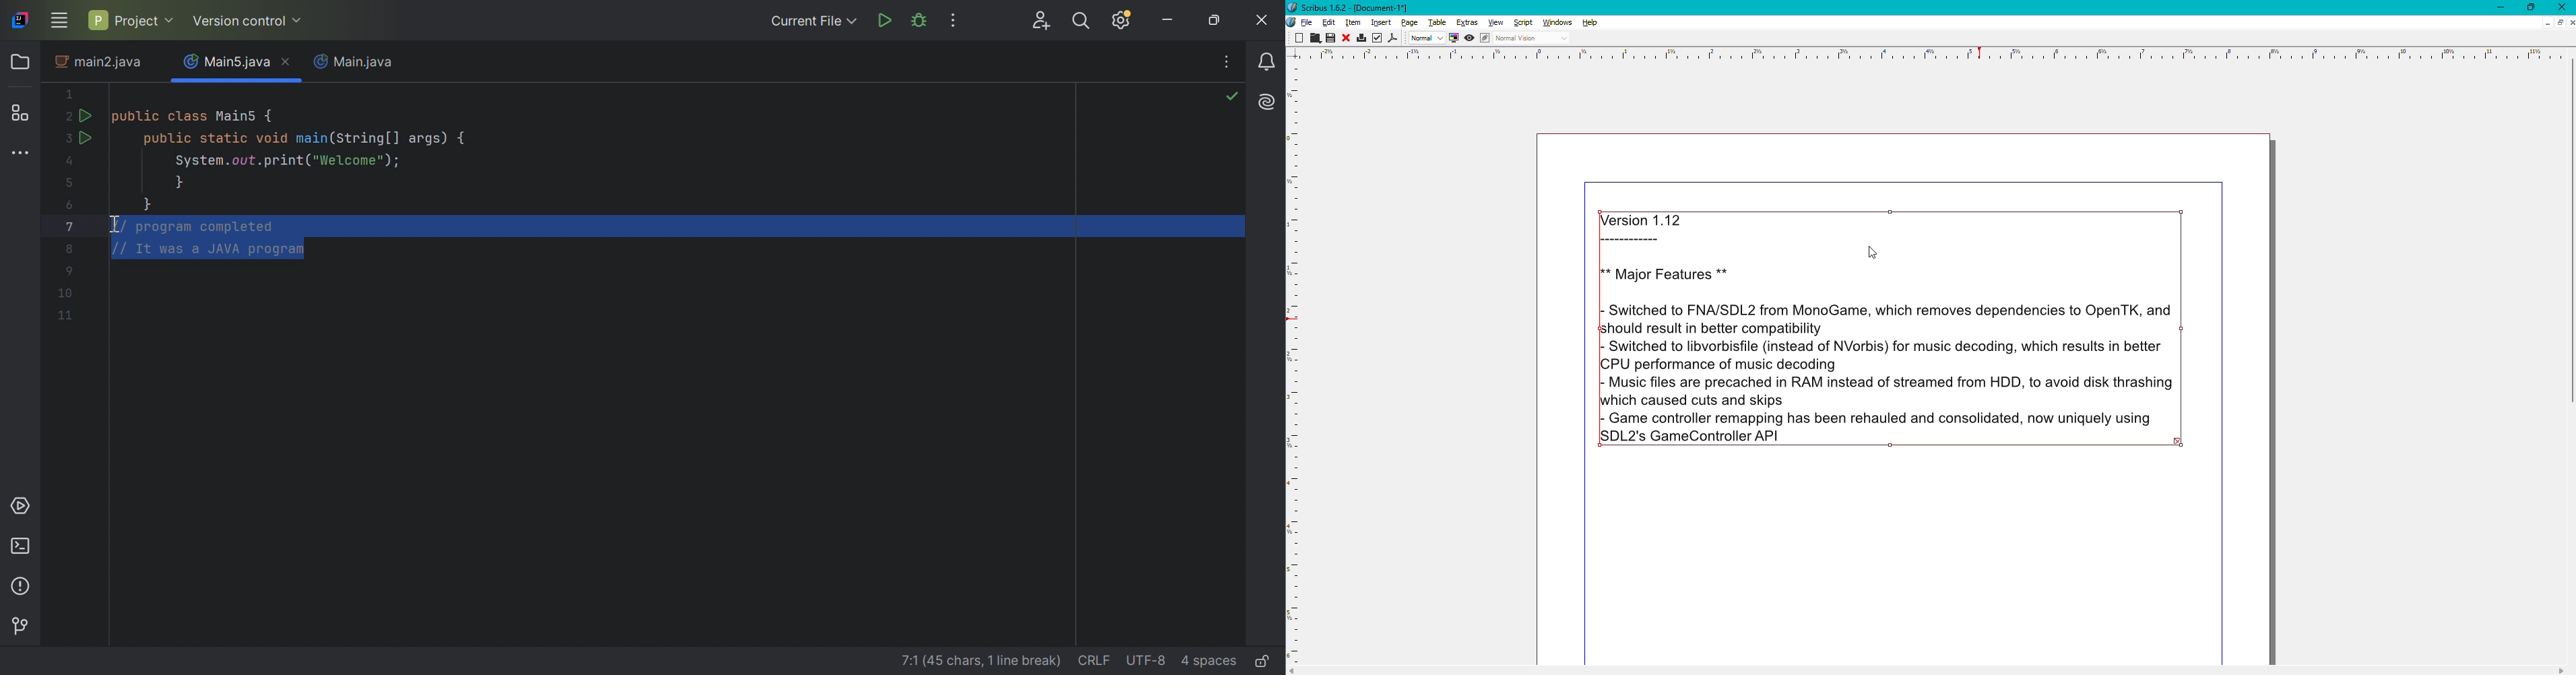 The width and height of the screenshot is (2576, 700). What do you see at coordinates (1436, 23) in the screenshot?
I see `Table` at bounding box center [1436, 23].